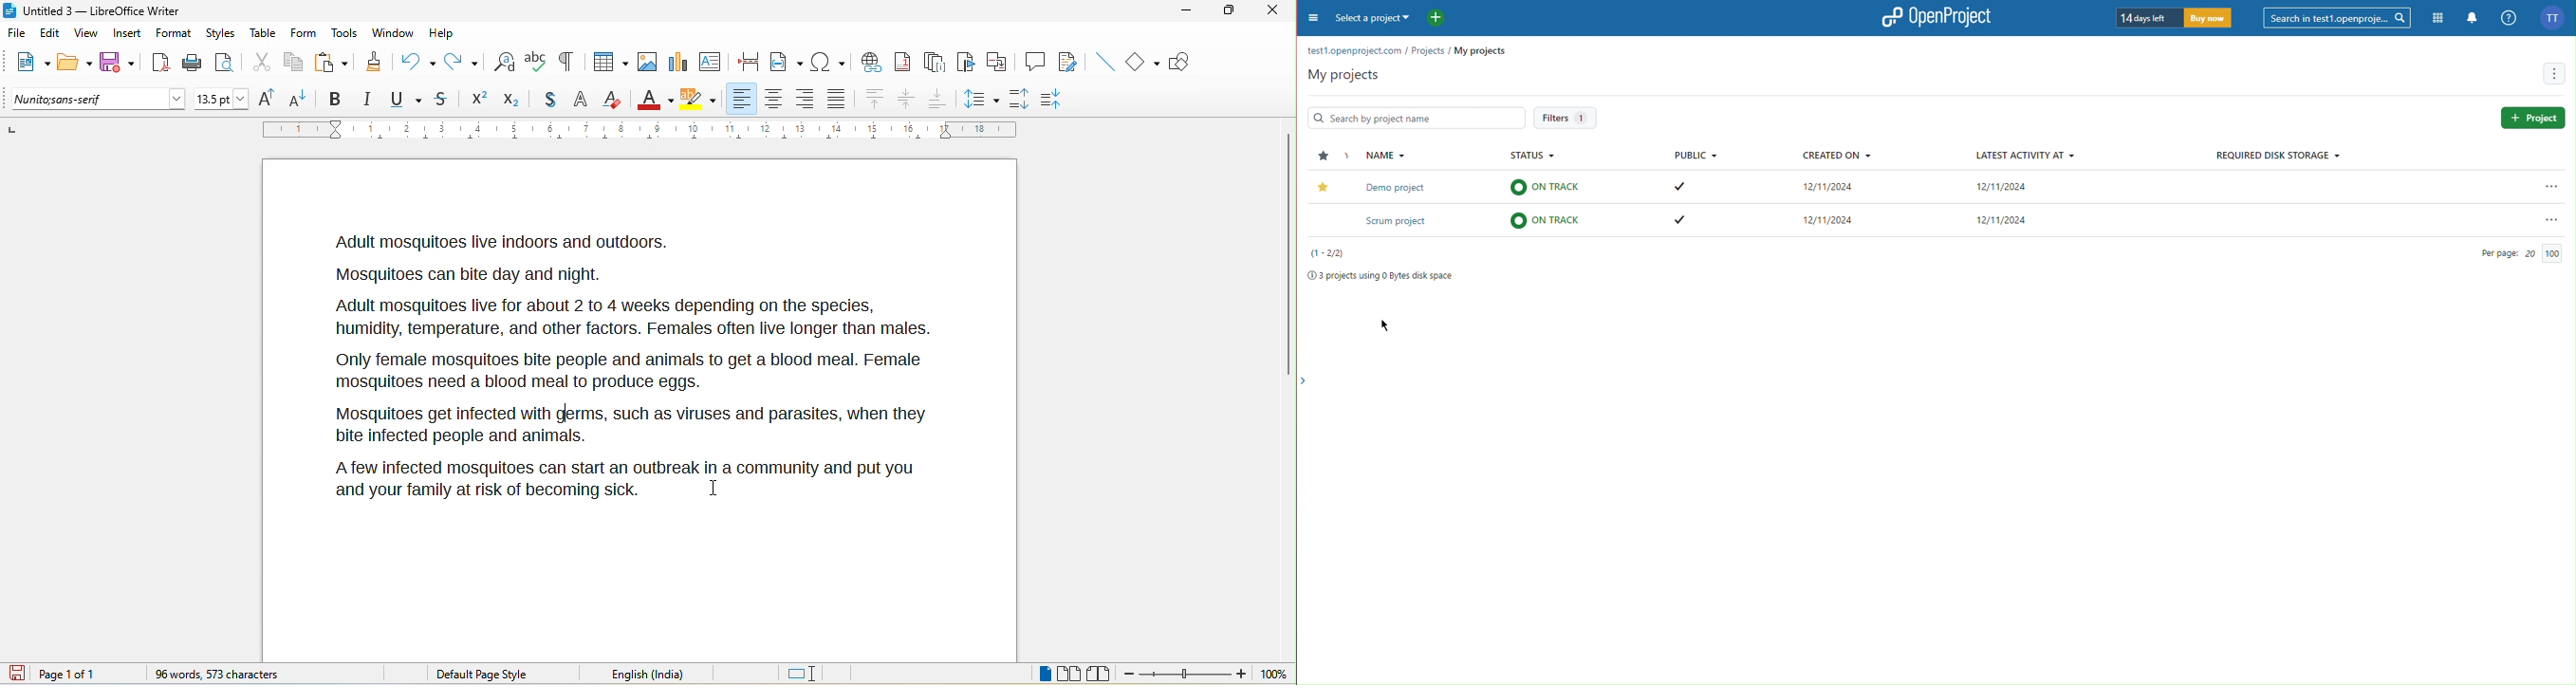 The height and width of the screenshot is (700, 2576). What do you see at coordinates (159, 62) in the screenshot?
I see `export directly as pdf` at bounding box center [159, 62].